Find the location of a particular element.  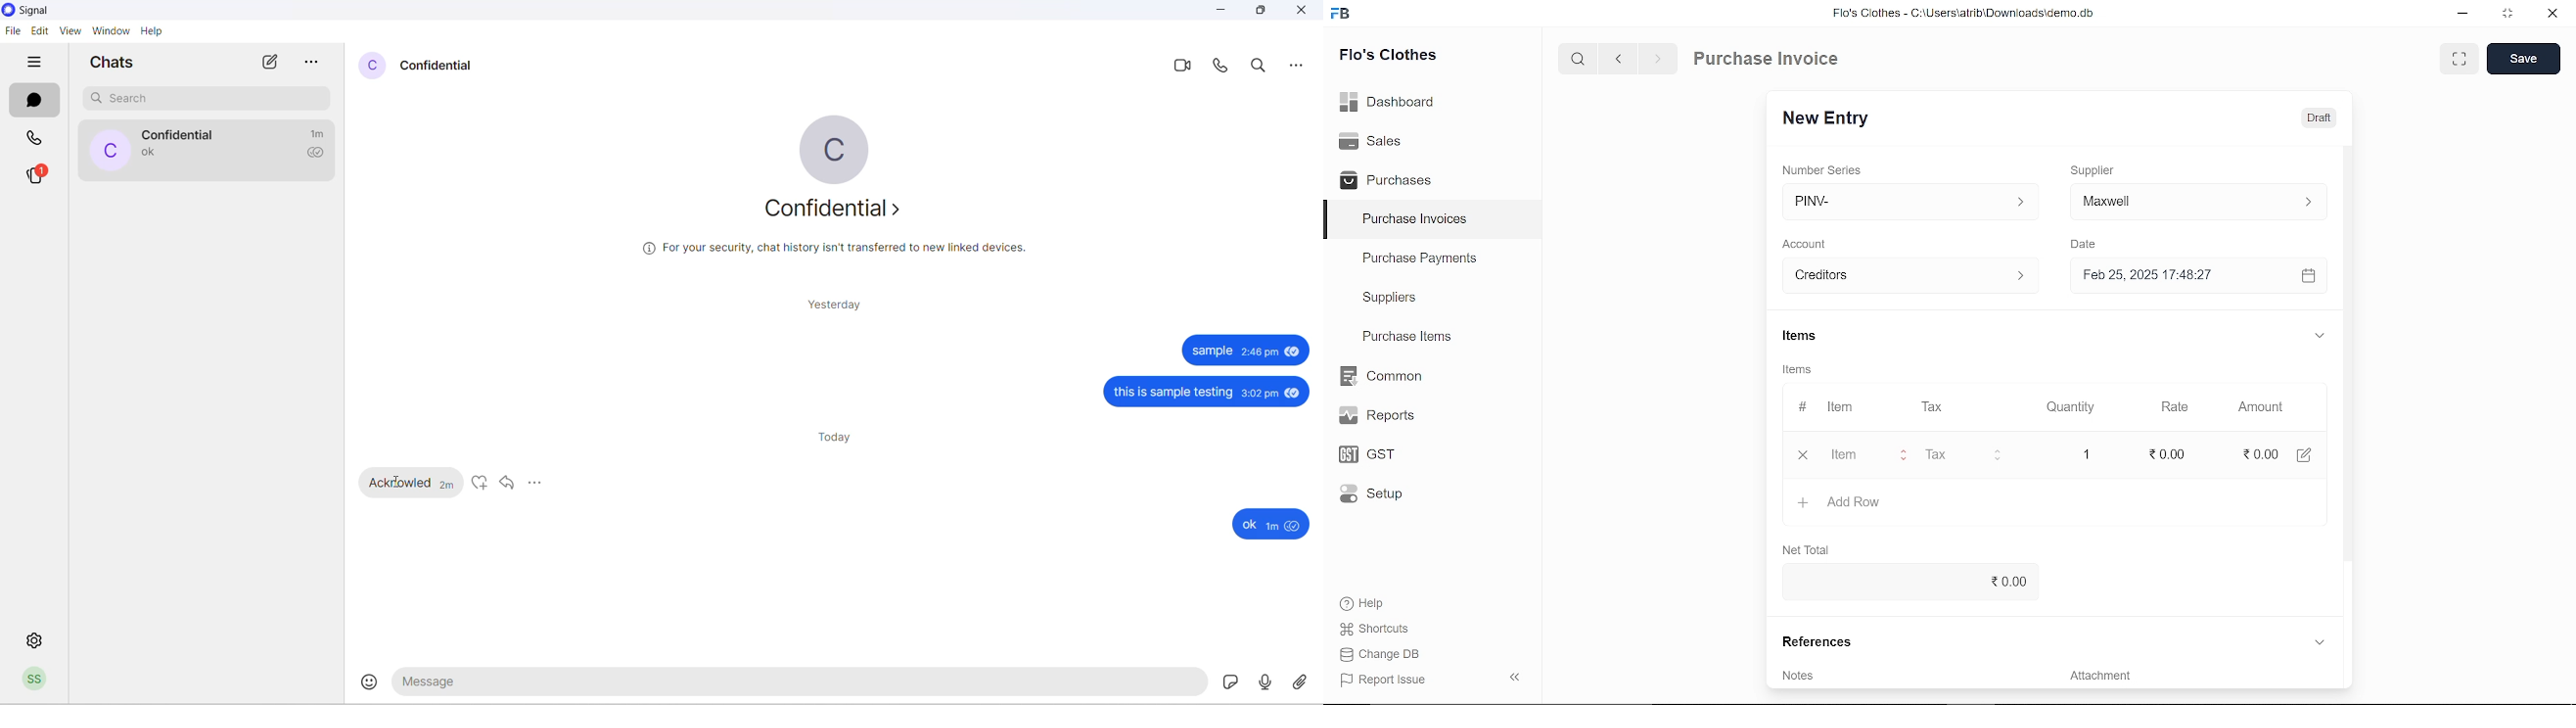

close is located at coordinates (1799, 454).